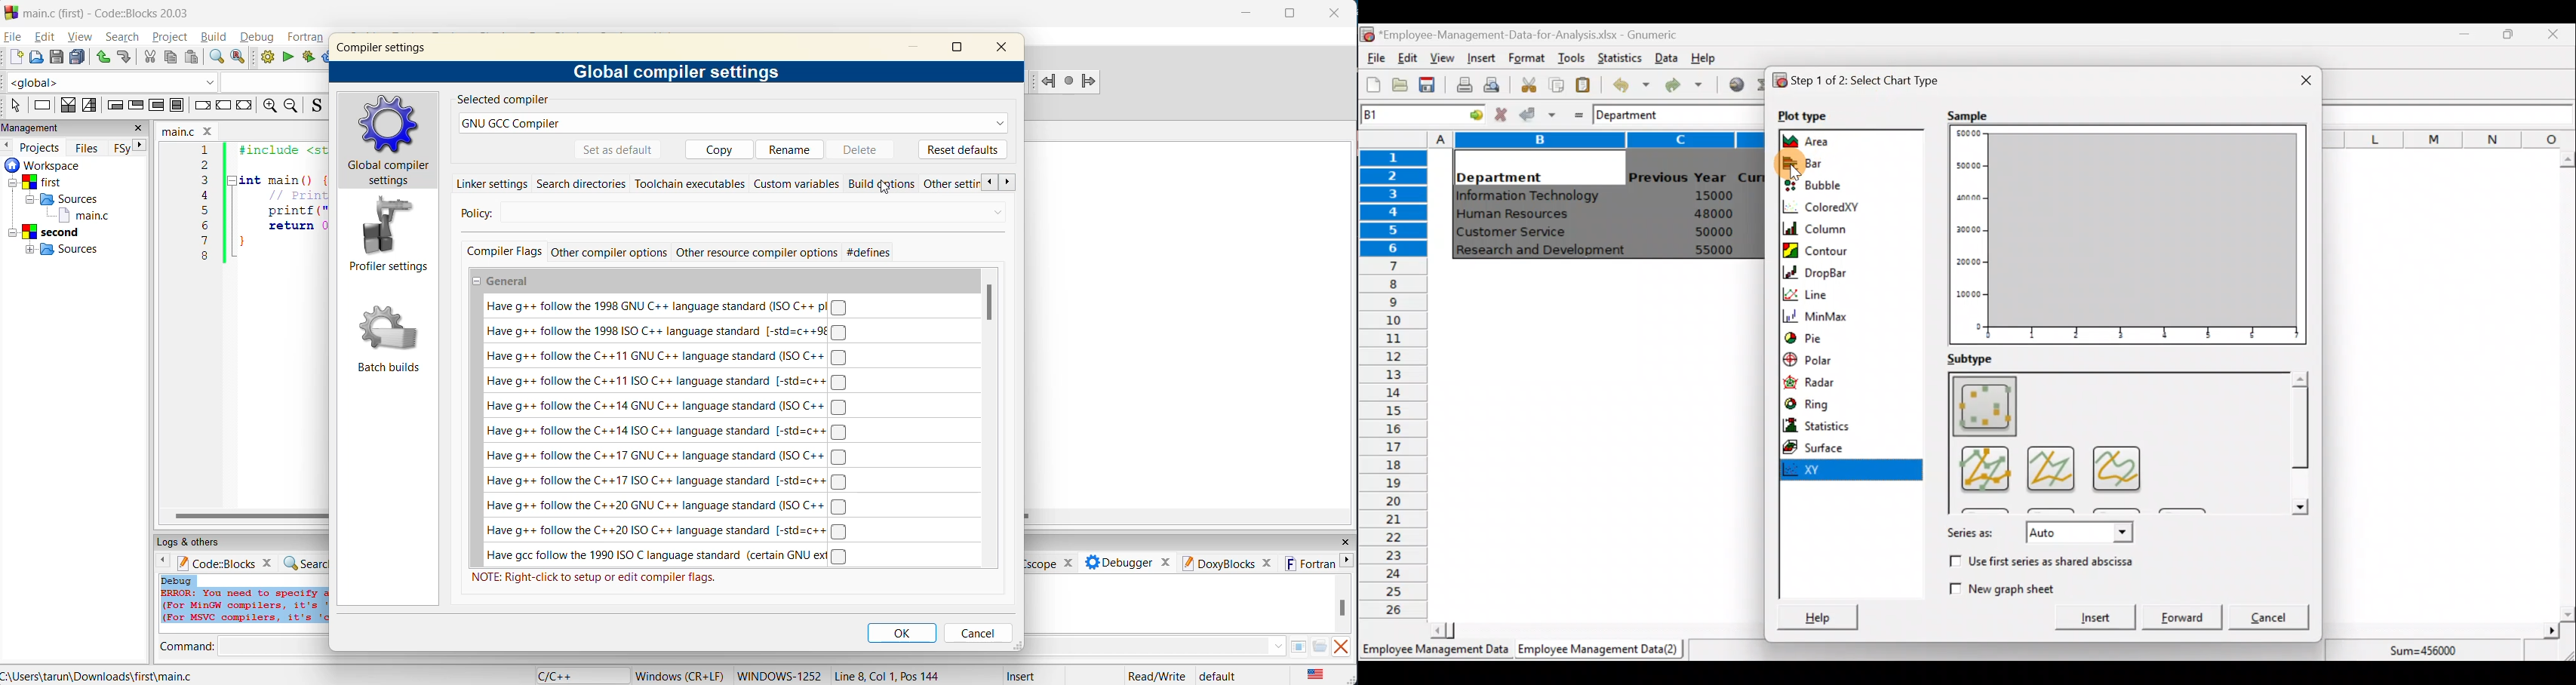 Image resolution: width=2576 pixels, height=700 pixels. Describe the element at coordinates (136, 106) in the screenshot. I see `exit condition loop` at that location.